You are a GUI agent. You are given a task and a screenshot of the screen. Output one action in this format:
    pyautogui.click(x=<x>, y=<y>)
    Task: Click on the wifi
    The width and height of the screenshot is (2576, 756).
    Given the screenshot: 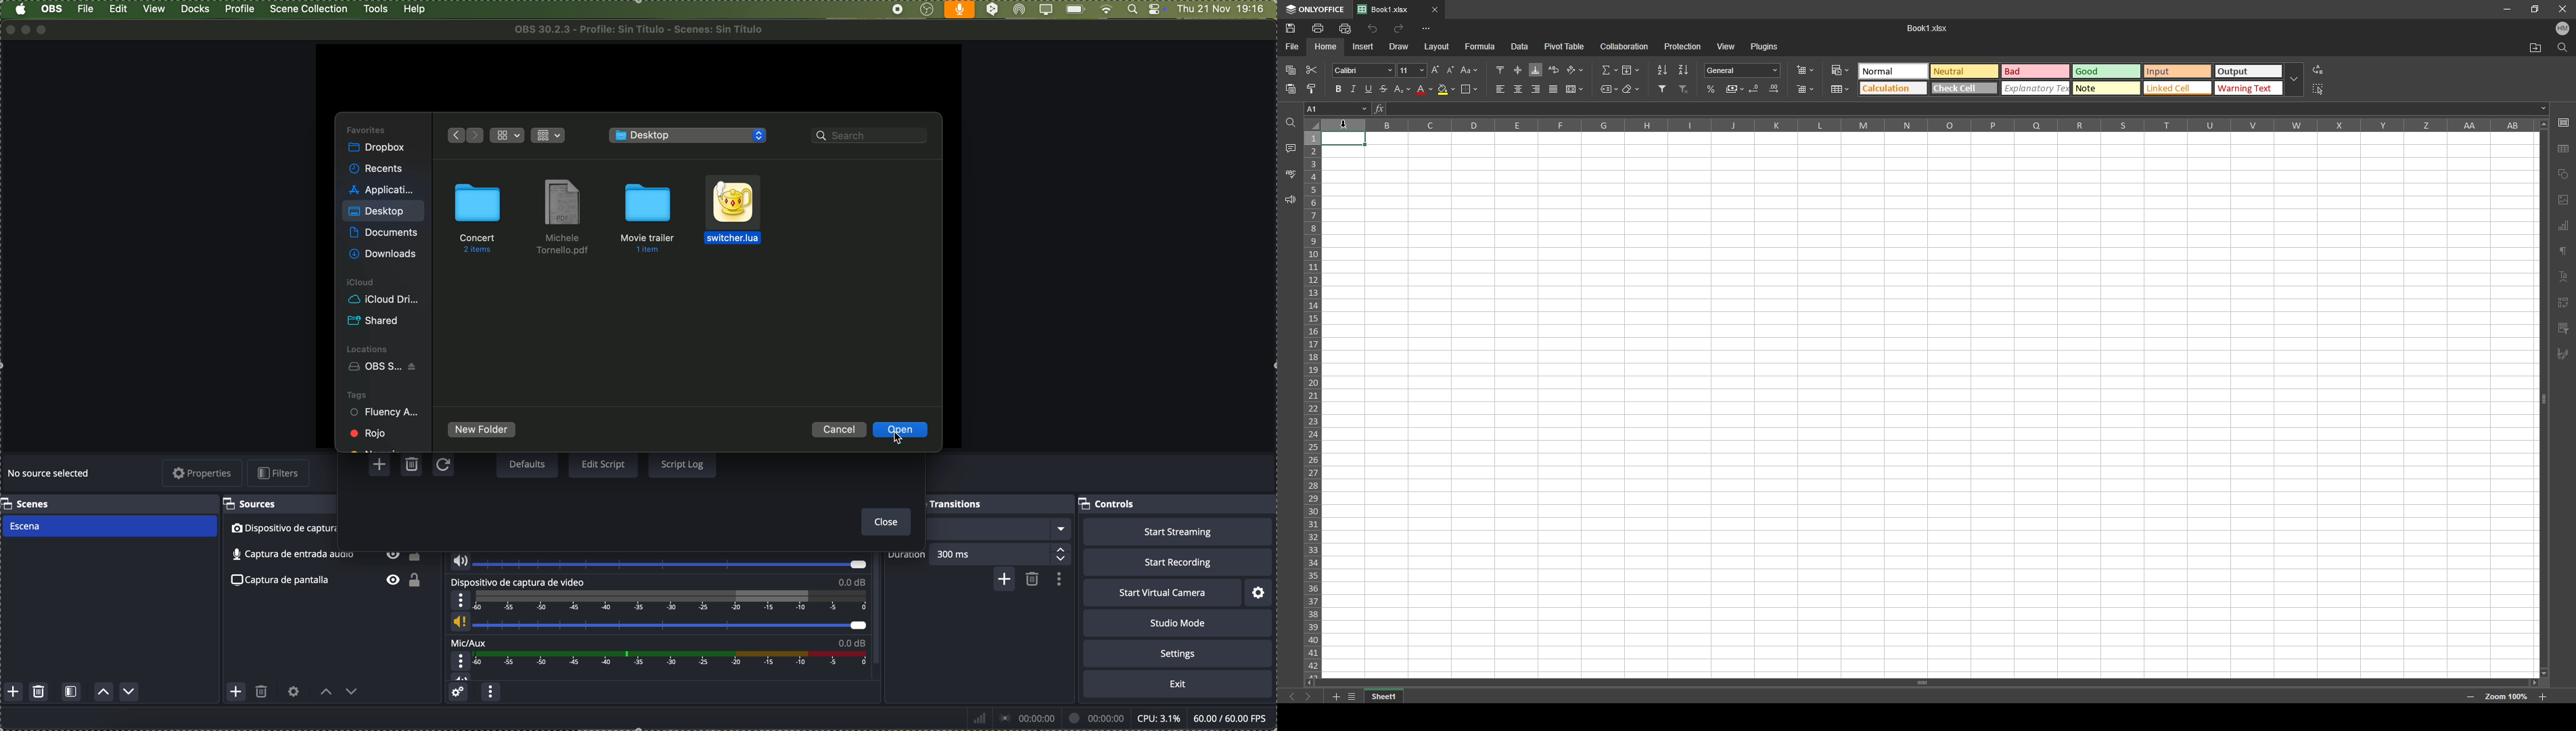 What is the action you would take?
    pyautogui.click(x=1106, y=10)
    